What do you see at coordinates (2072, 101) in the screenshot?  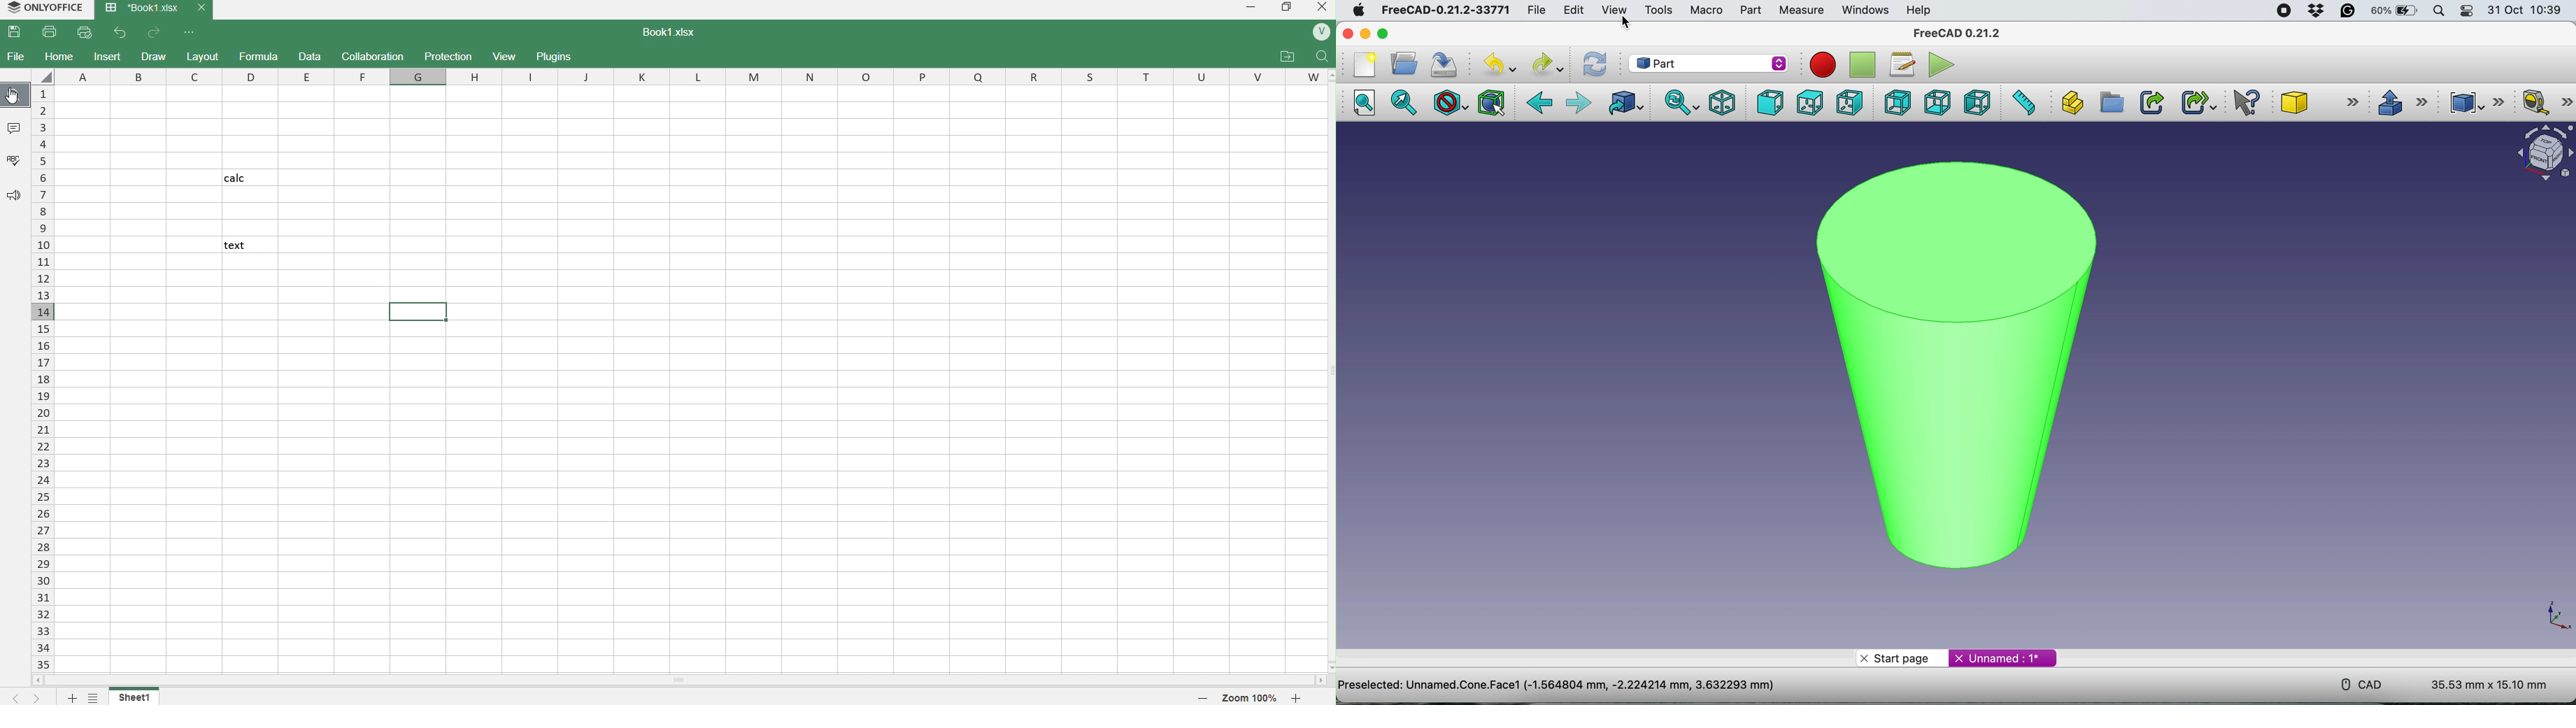 I see `create part` at bounding box center [2072, 101].